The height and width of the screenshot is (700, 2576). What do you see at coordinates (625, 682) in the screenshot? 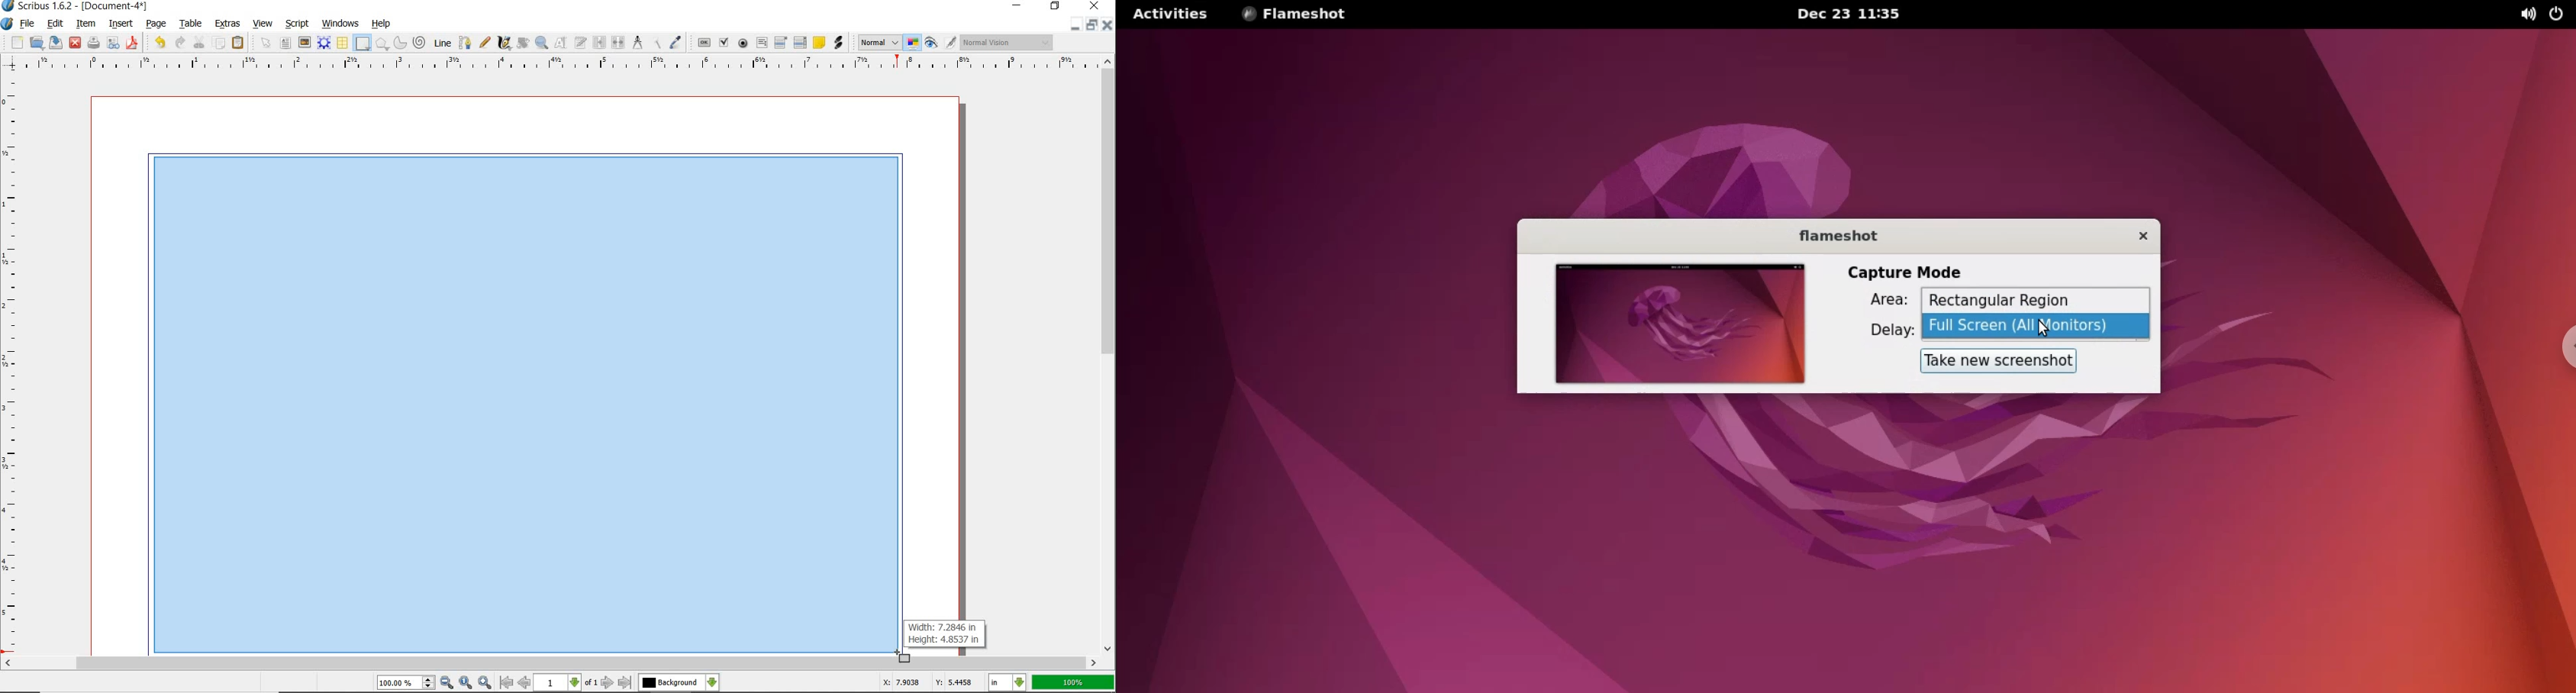
I see `go to last page` at bounding box center [625, 682].